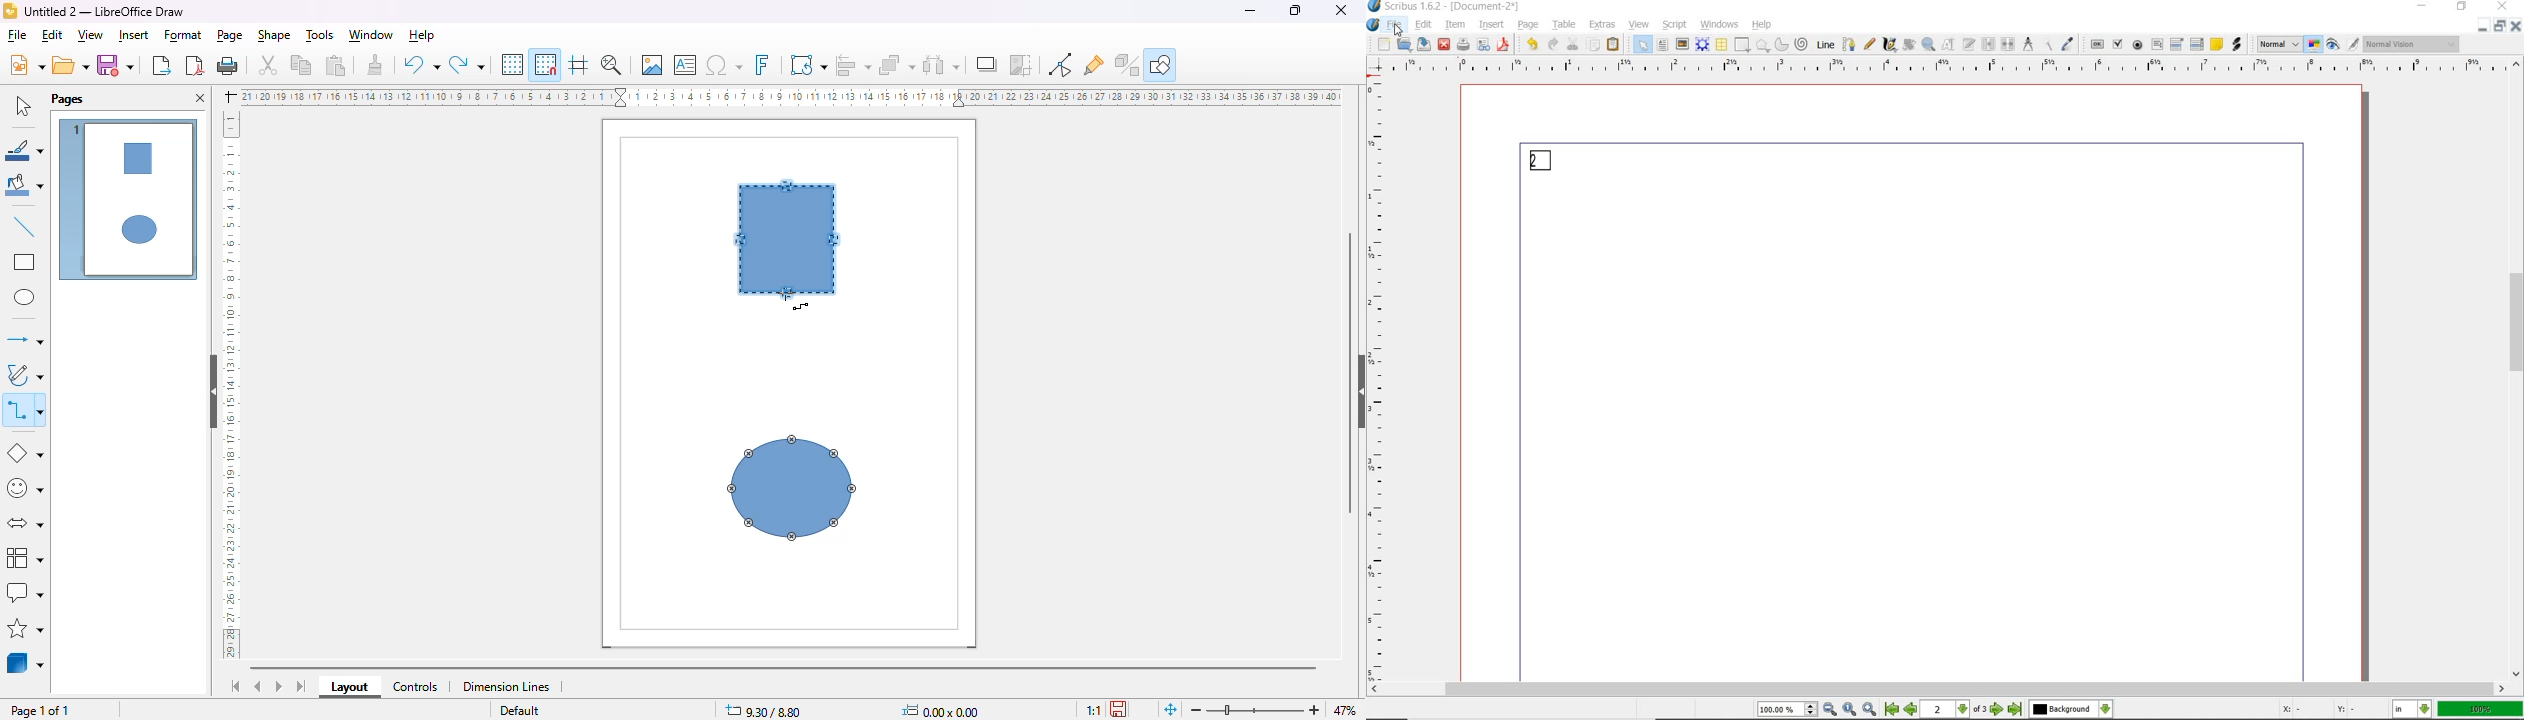  Describe the element at coordinates (26, 409) in the screenshot. I see `connectors` at that location.